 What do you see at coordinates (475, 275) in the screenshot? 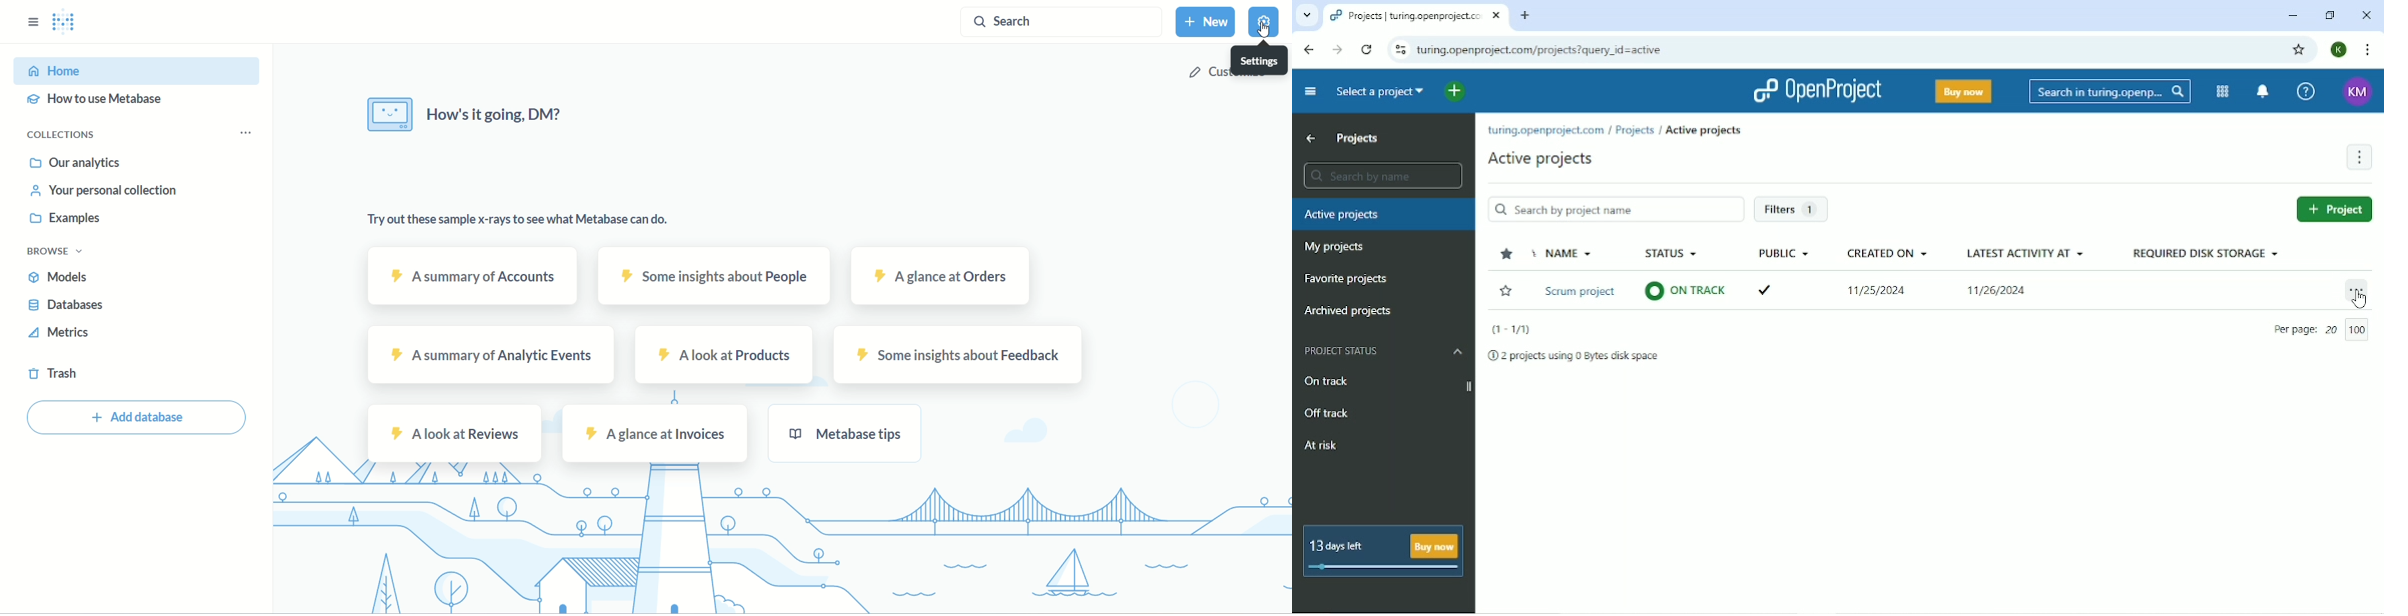
I see `account` at bounding box center [475, 275].